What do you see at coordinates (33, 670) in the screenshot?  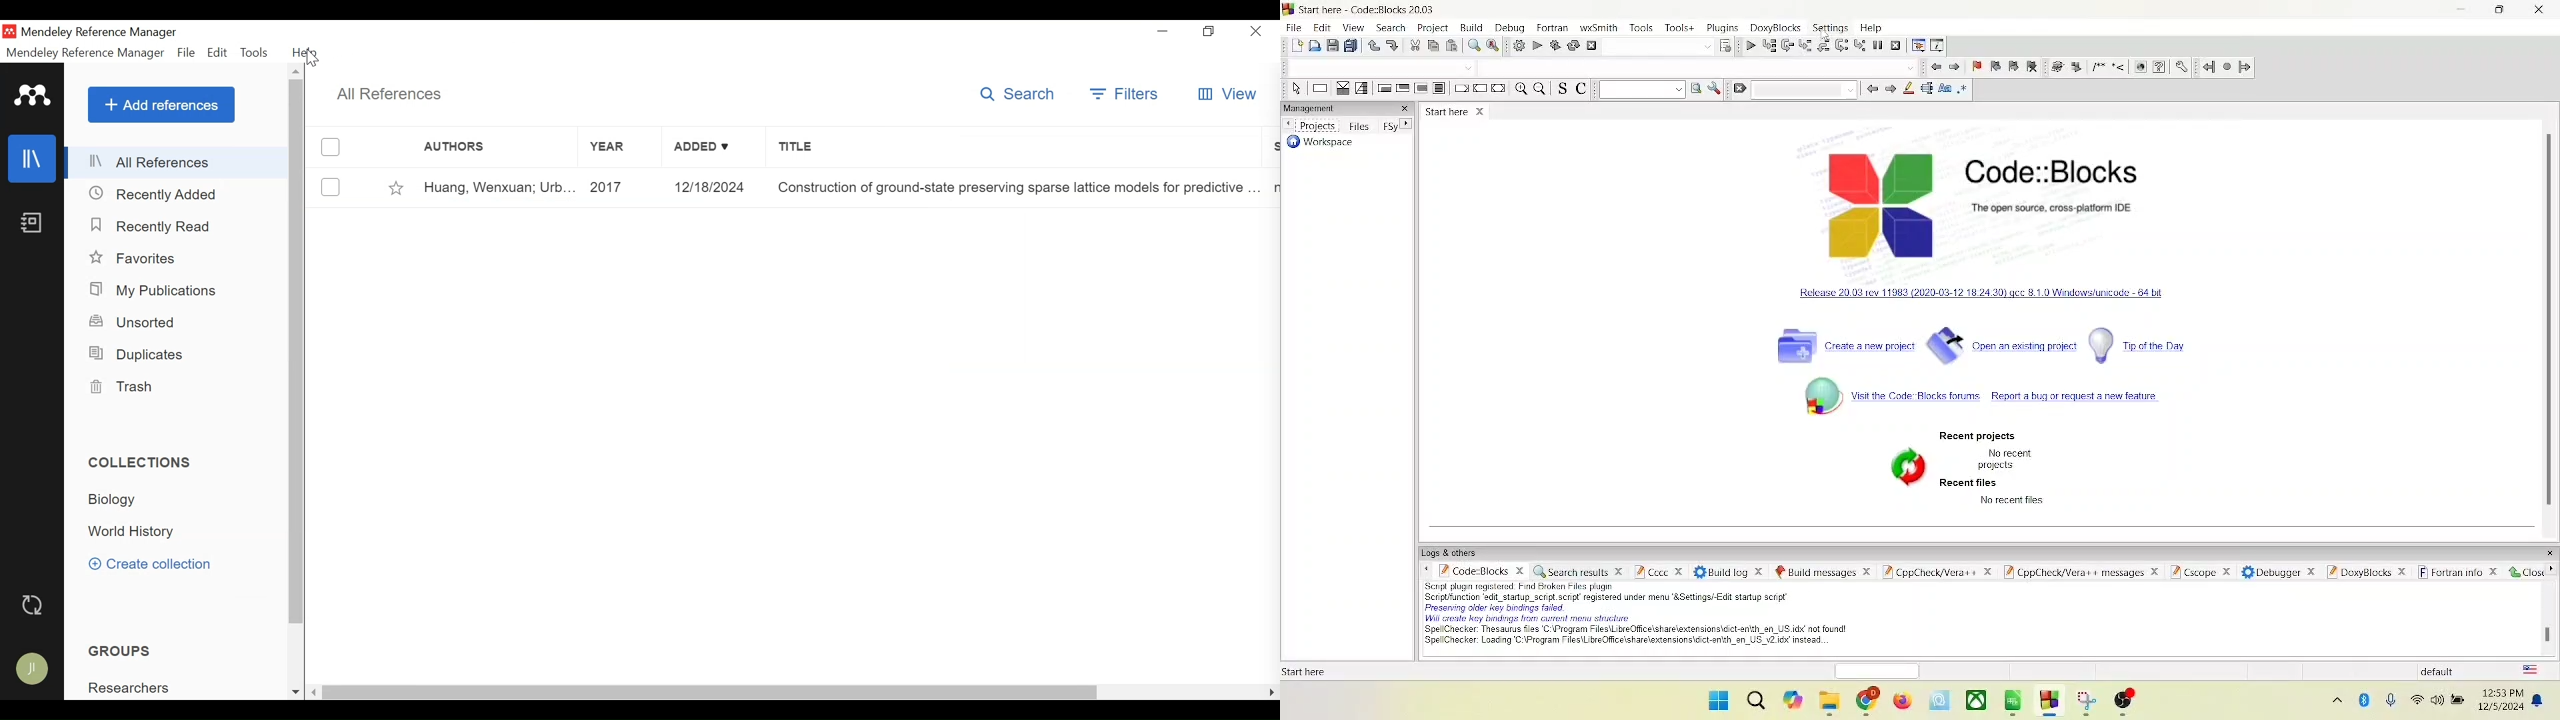 I see `Avatar` at bounding box center [33, 670].